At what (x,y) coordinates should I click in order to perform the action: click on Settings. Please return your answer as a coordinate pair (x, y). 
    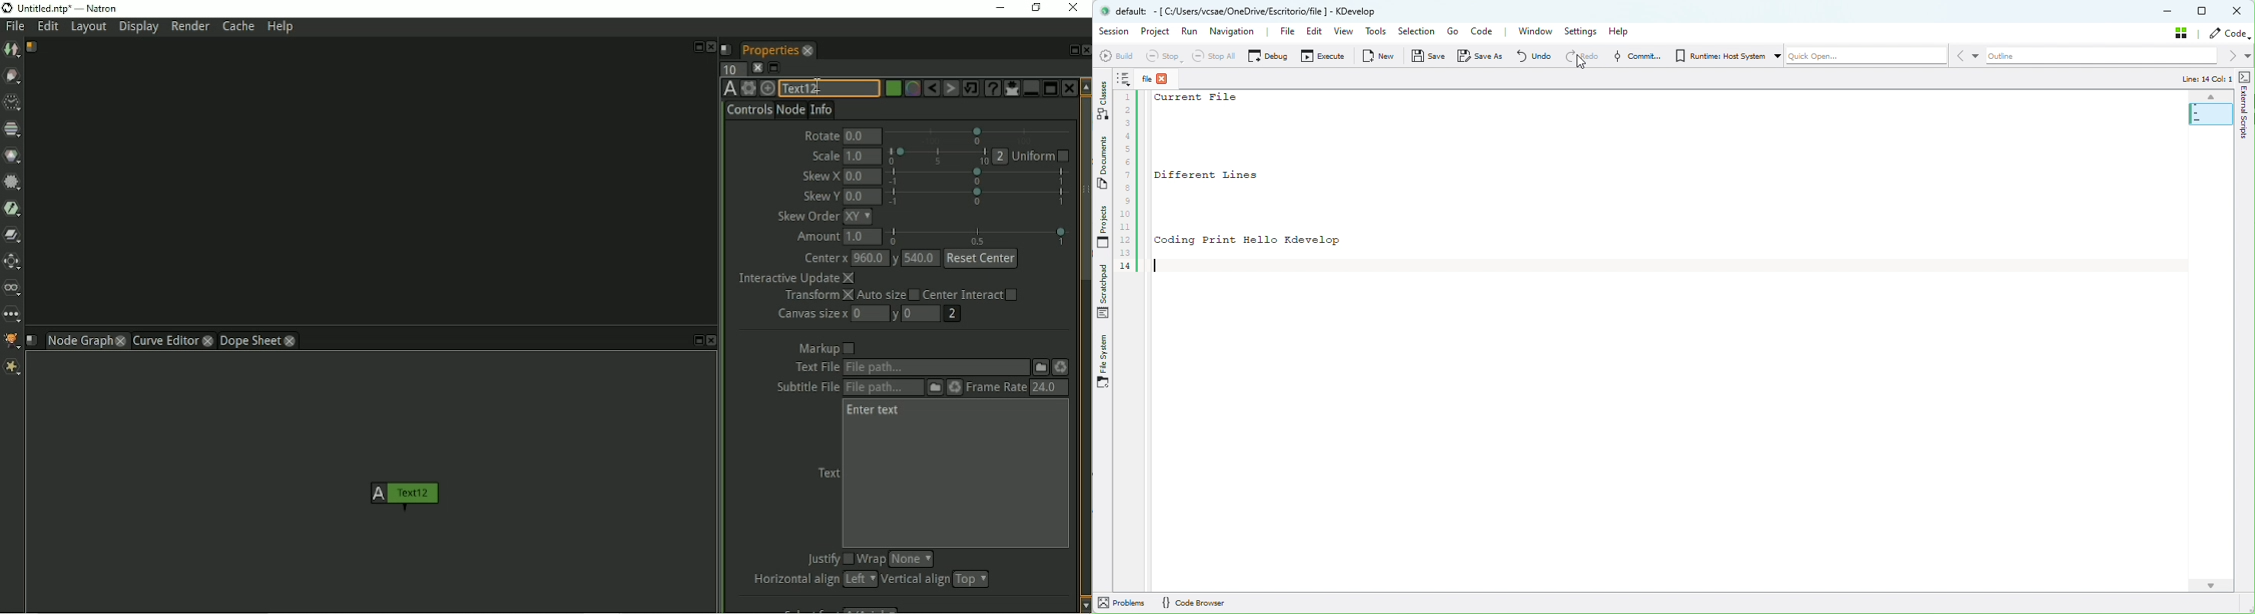
    Looking at the image, I should click on (1582, 33).